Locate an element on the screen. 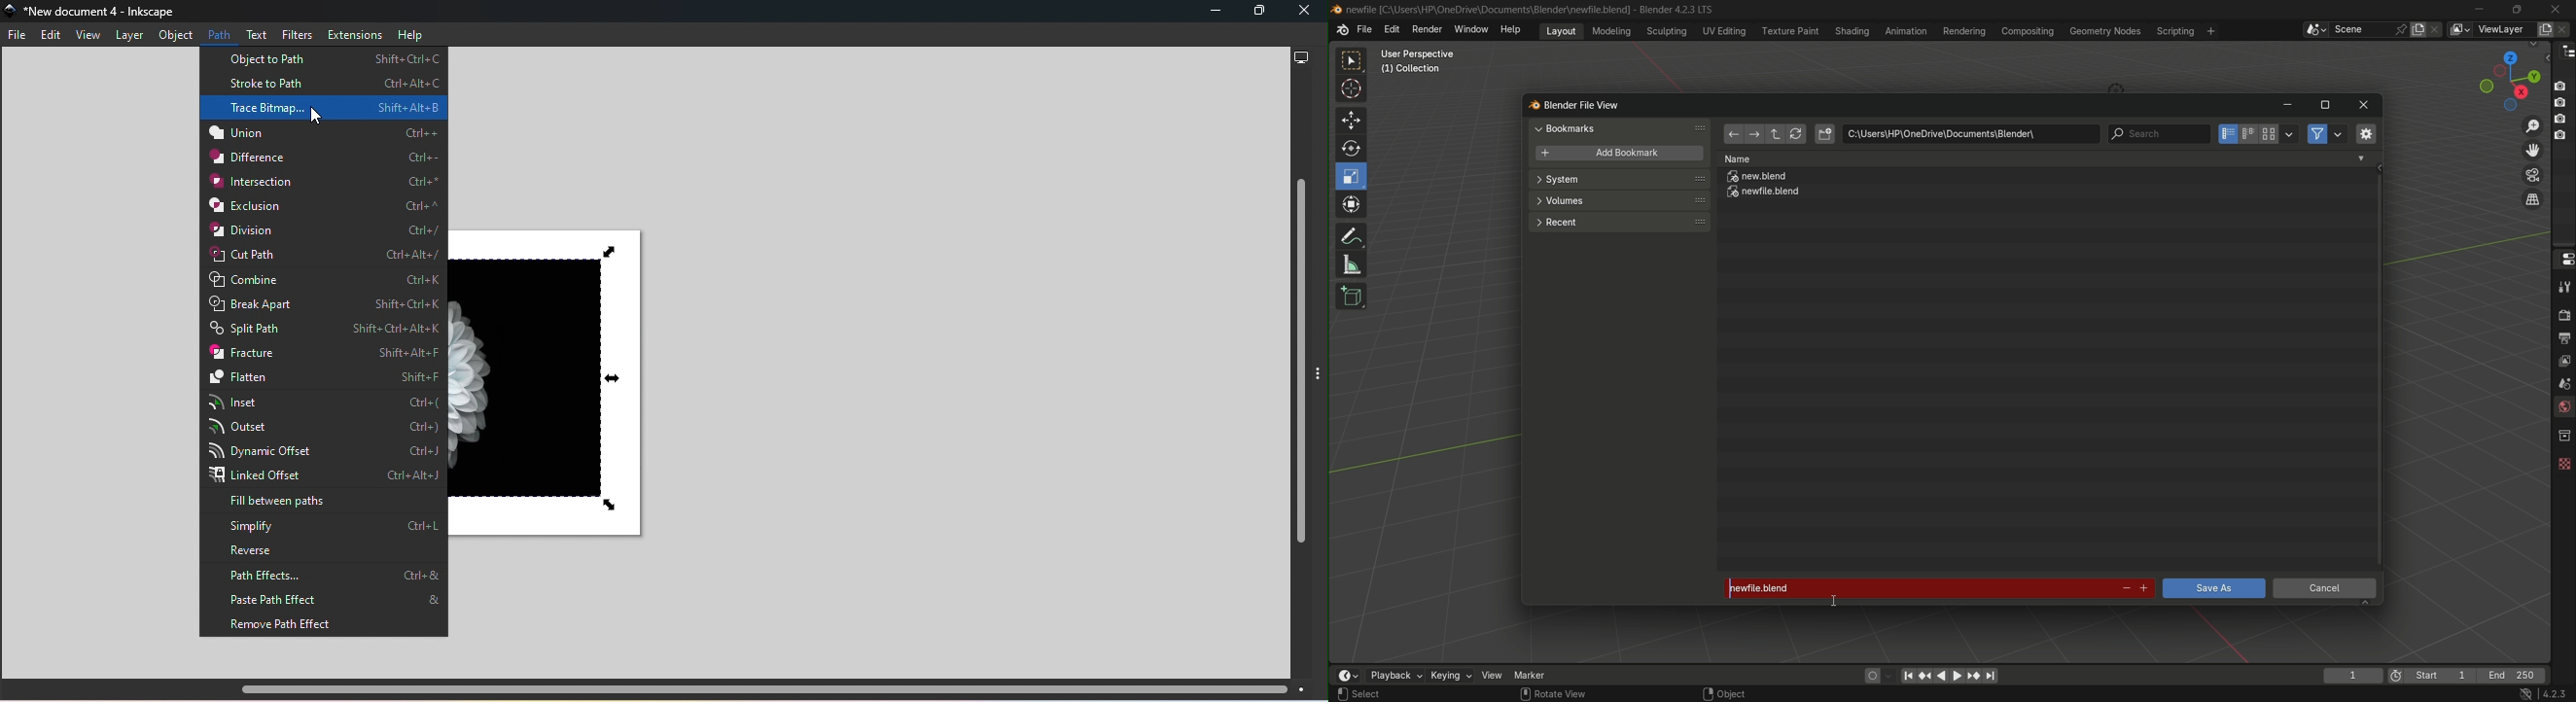 The height and width of the screenshot is (728, 2576). annotate is located at coordinates (1350, 235).